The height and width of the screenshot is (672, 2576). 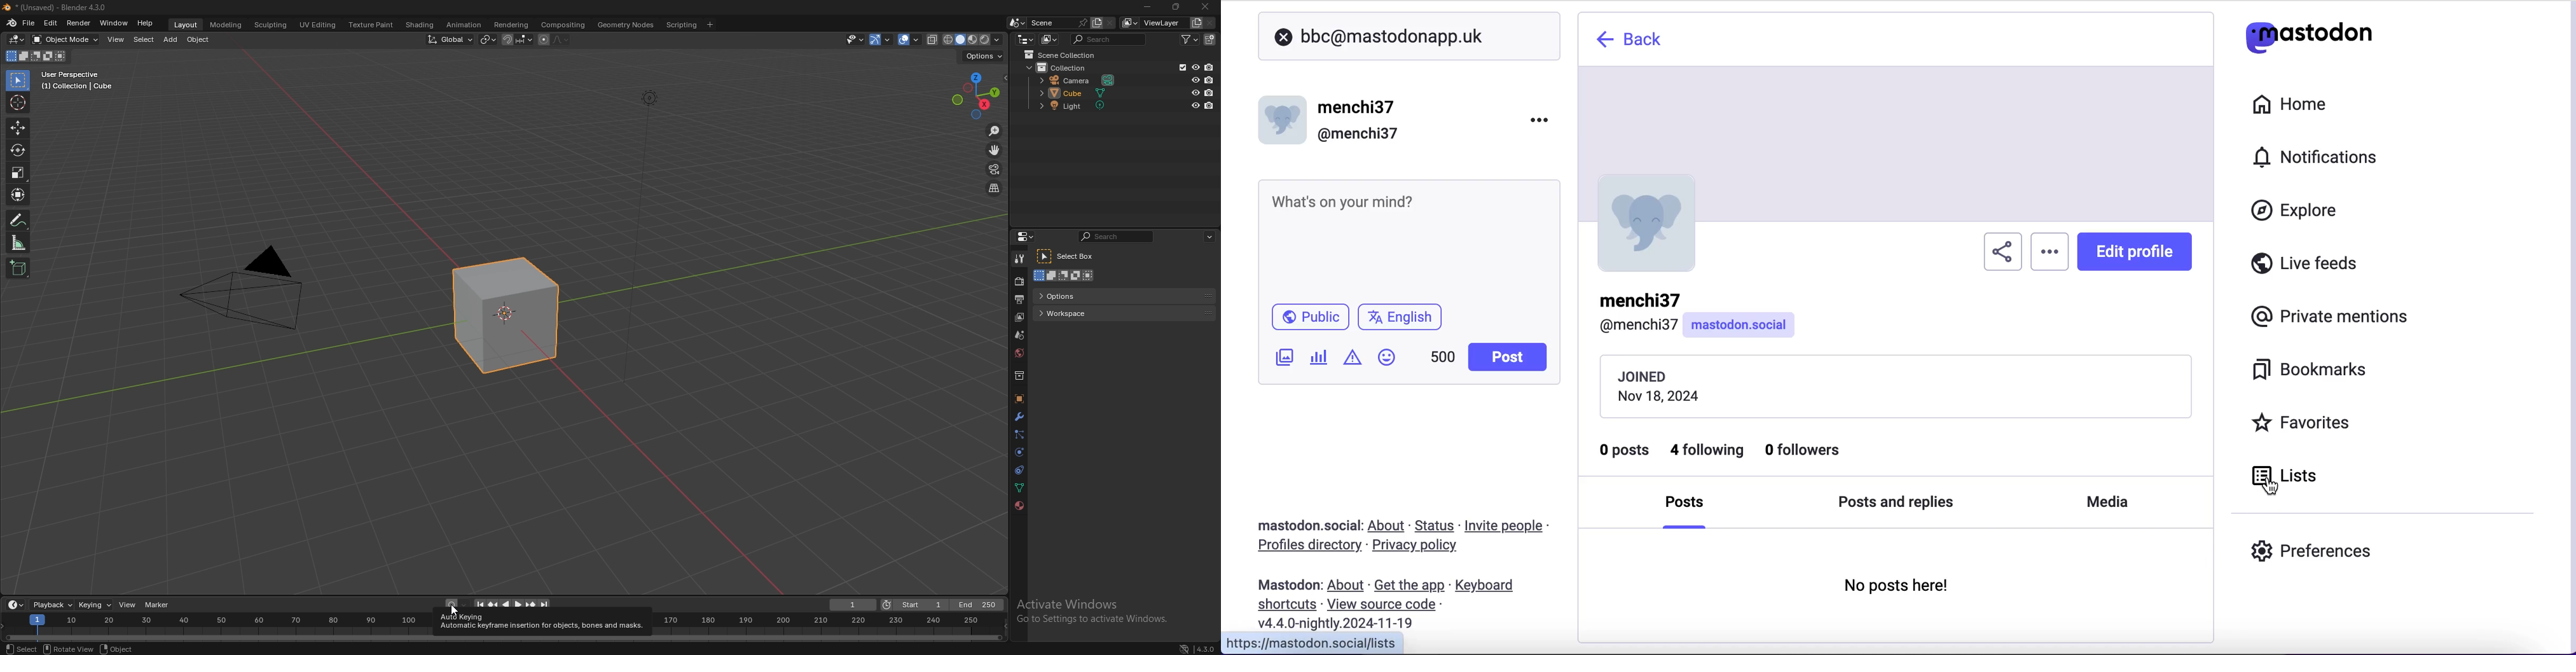 What do you see at coordinates (1016, 22) in the screenshot?
I see `browse scene` at bounding box center [1016, 22].